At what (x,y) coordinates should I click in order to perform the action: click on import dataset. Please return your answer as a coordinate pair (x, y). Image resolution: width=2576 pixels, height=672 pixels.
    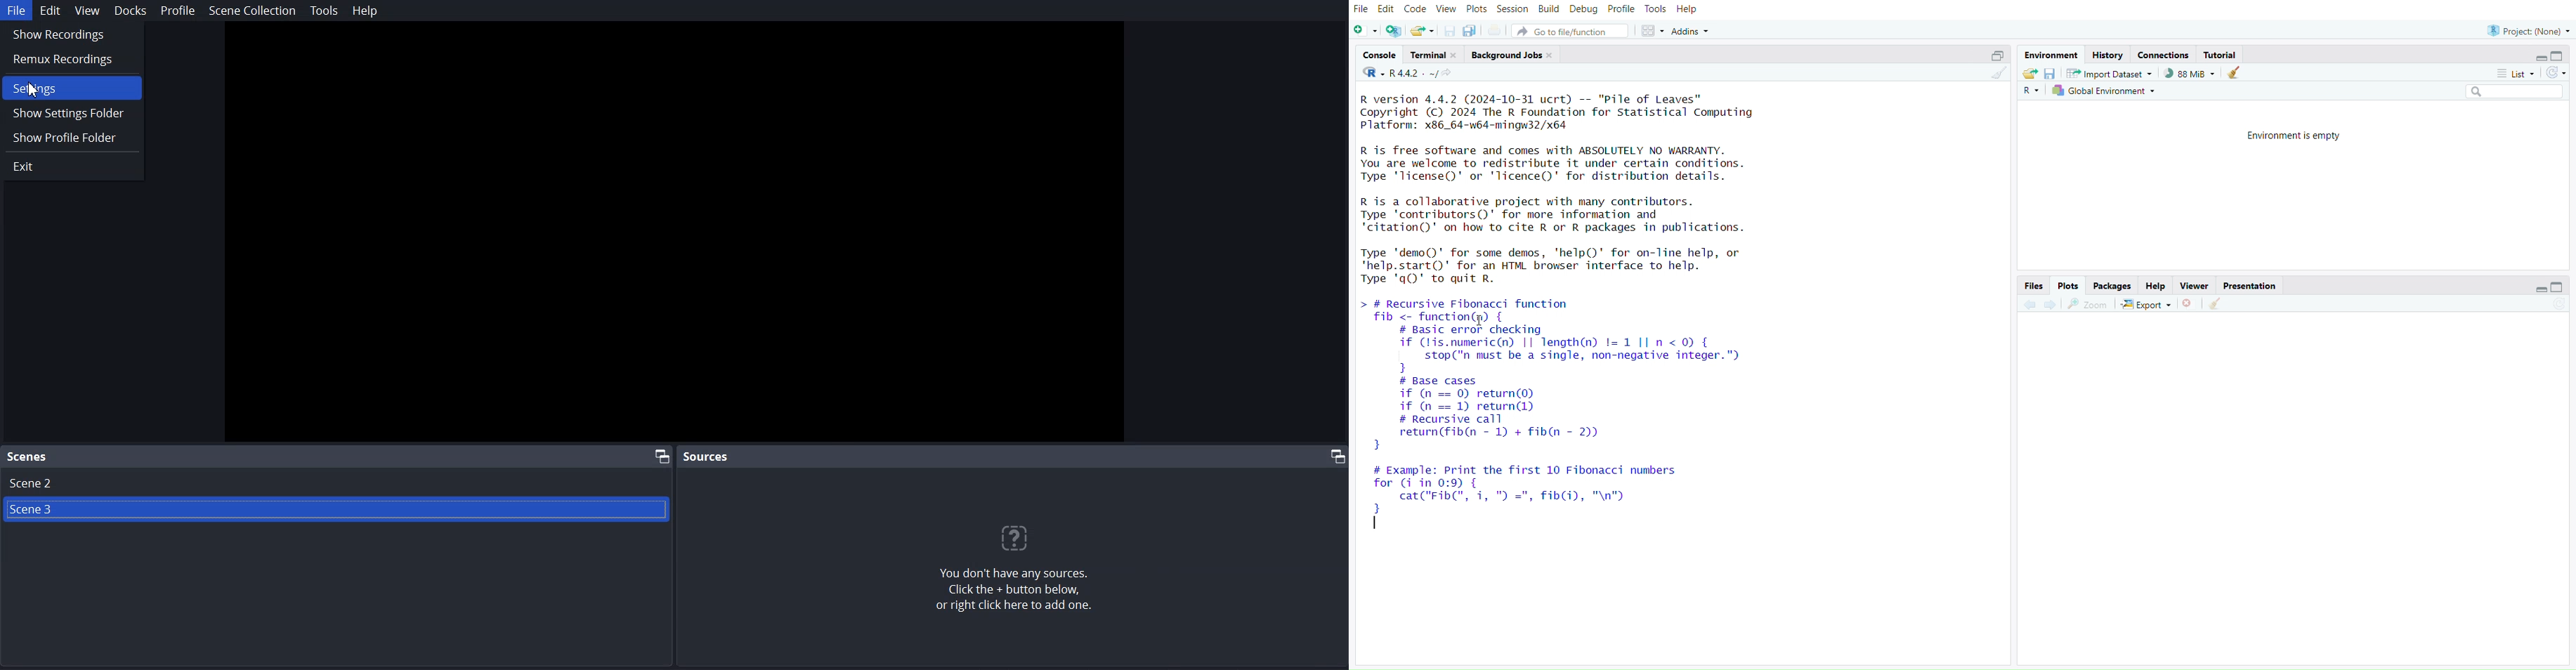
    Looking at the image, I should click on (2110, 74).